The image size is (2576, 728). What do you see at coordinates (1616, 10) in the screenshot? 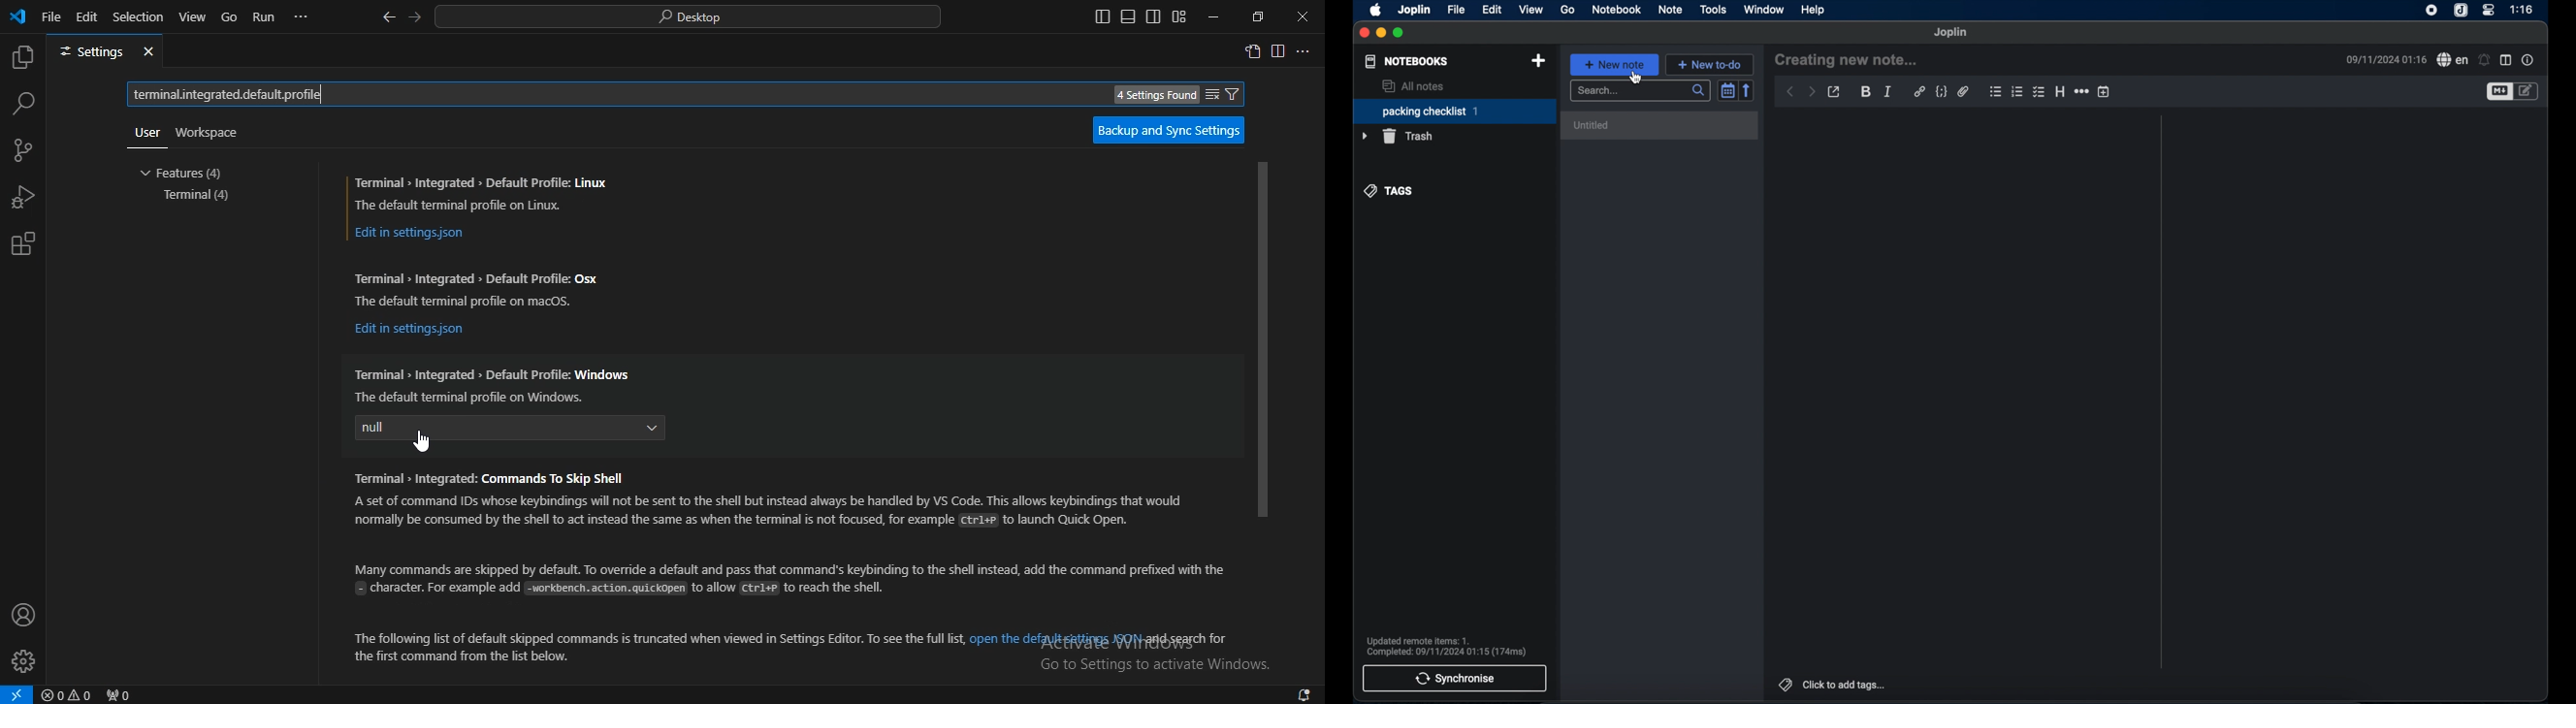
I see `notebook` at bounding box center [1616, 10].